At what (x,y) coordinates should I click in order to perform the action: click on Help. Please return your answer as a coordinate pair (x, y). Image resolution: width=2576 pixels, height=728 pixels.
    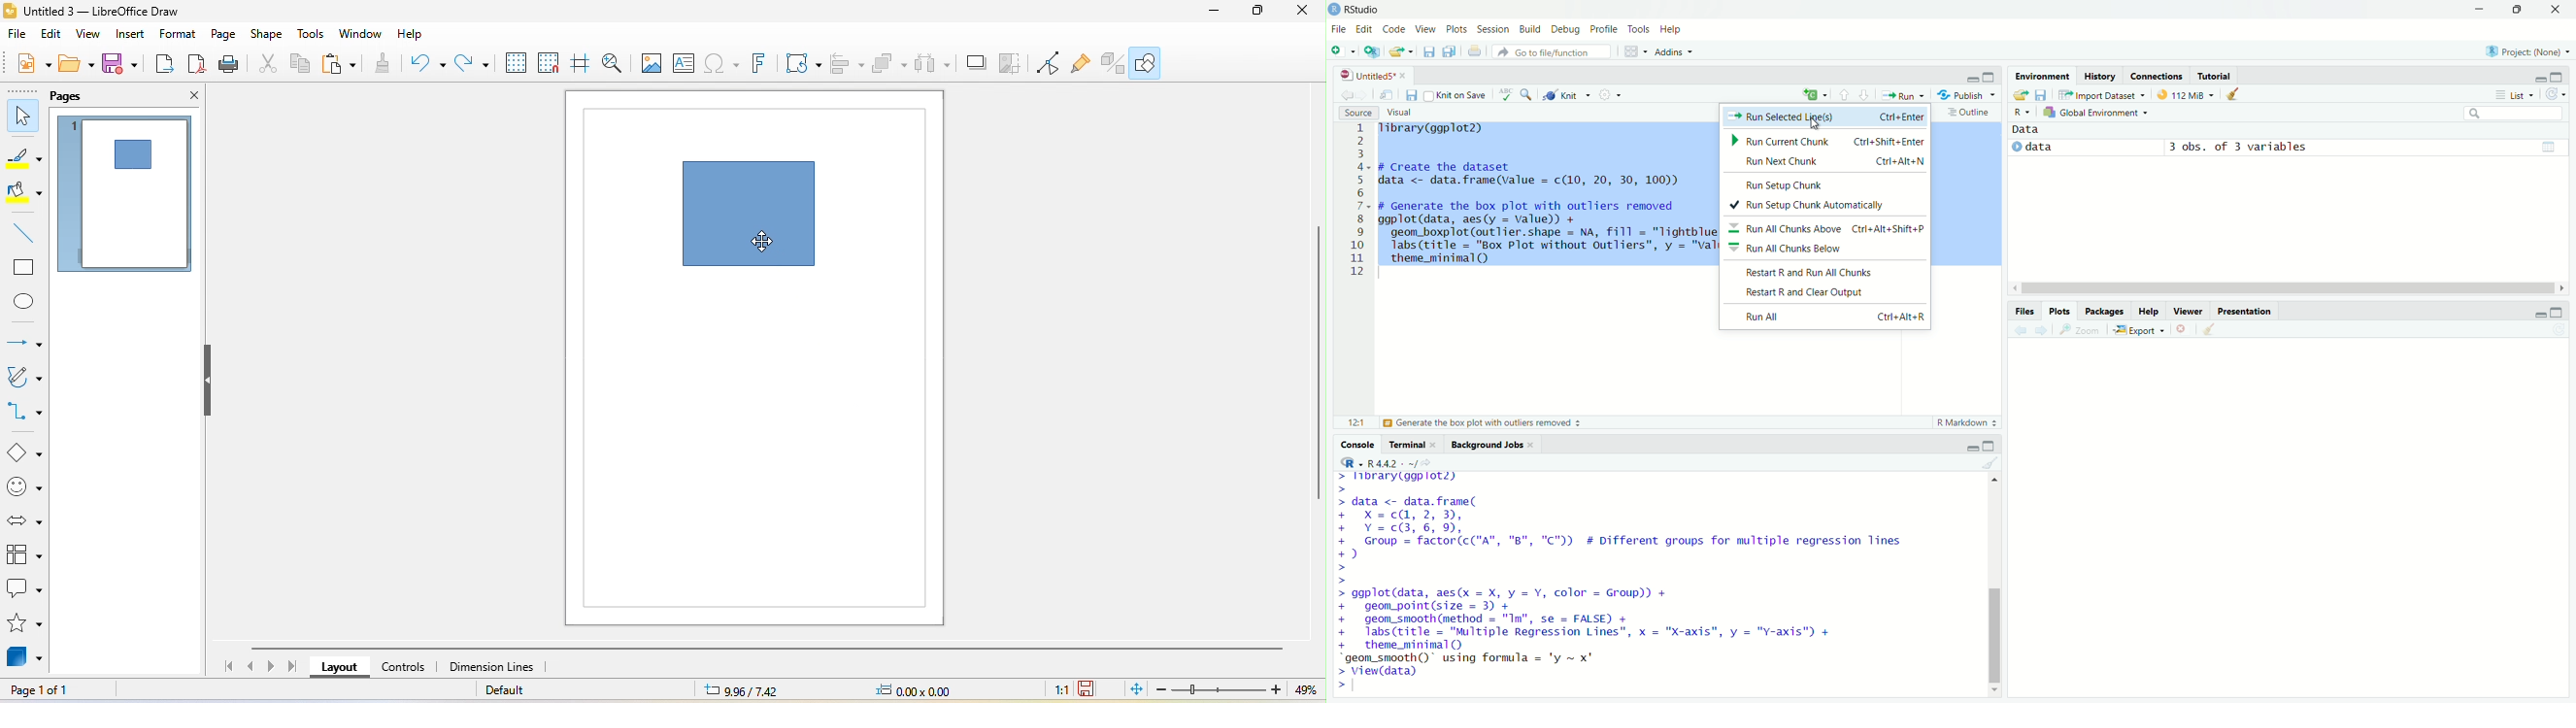
    Looking at the image, I should click on (2147, 310).